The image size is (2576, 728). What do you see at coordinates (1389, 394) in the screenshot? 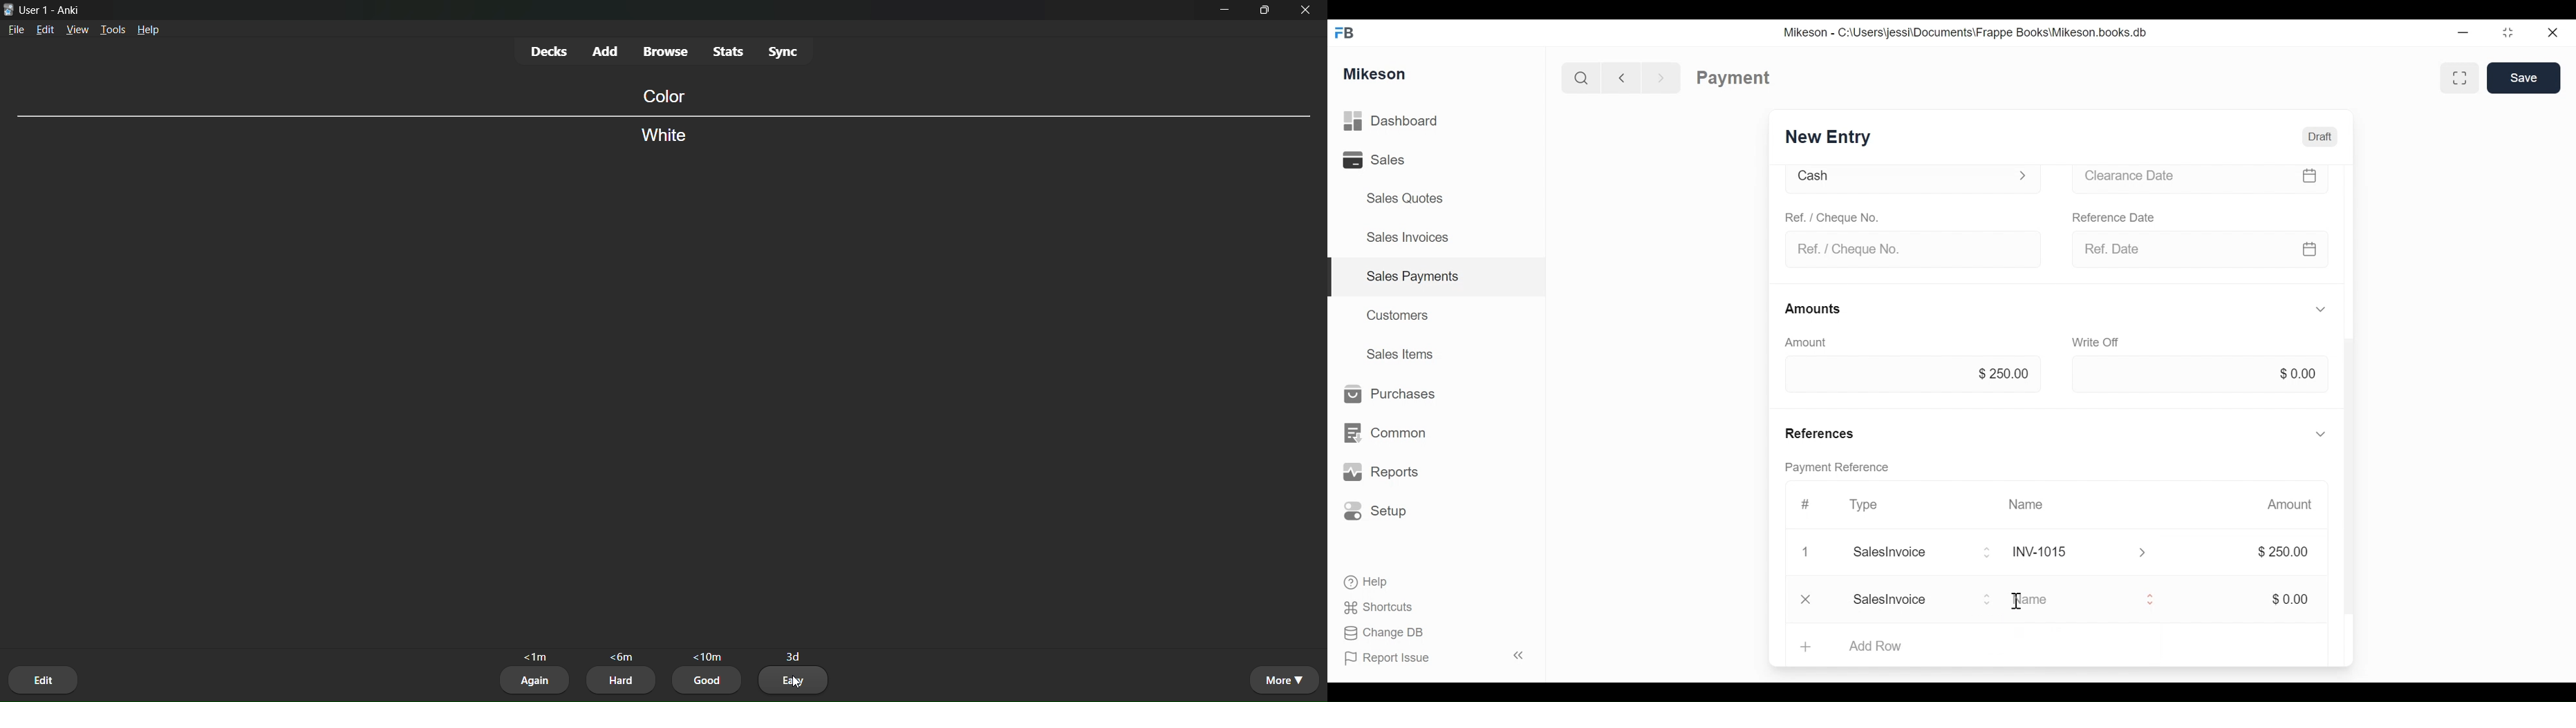
I see `Purchases` at bounding box center [1389, 394].